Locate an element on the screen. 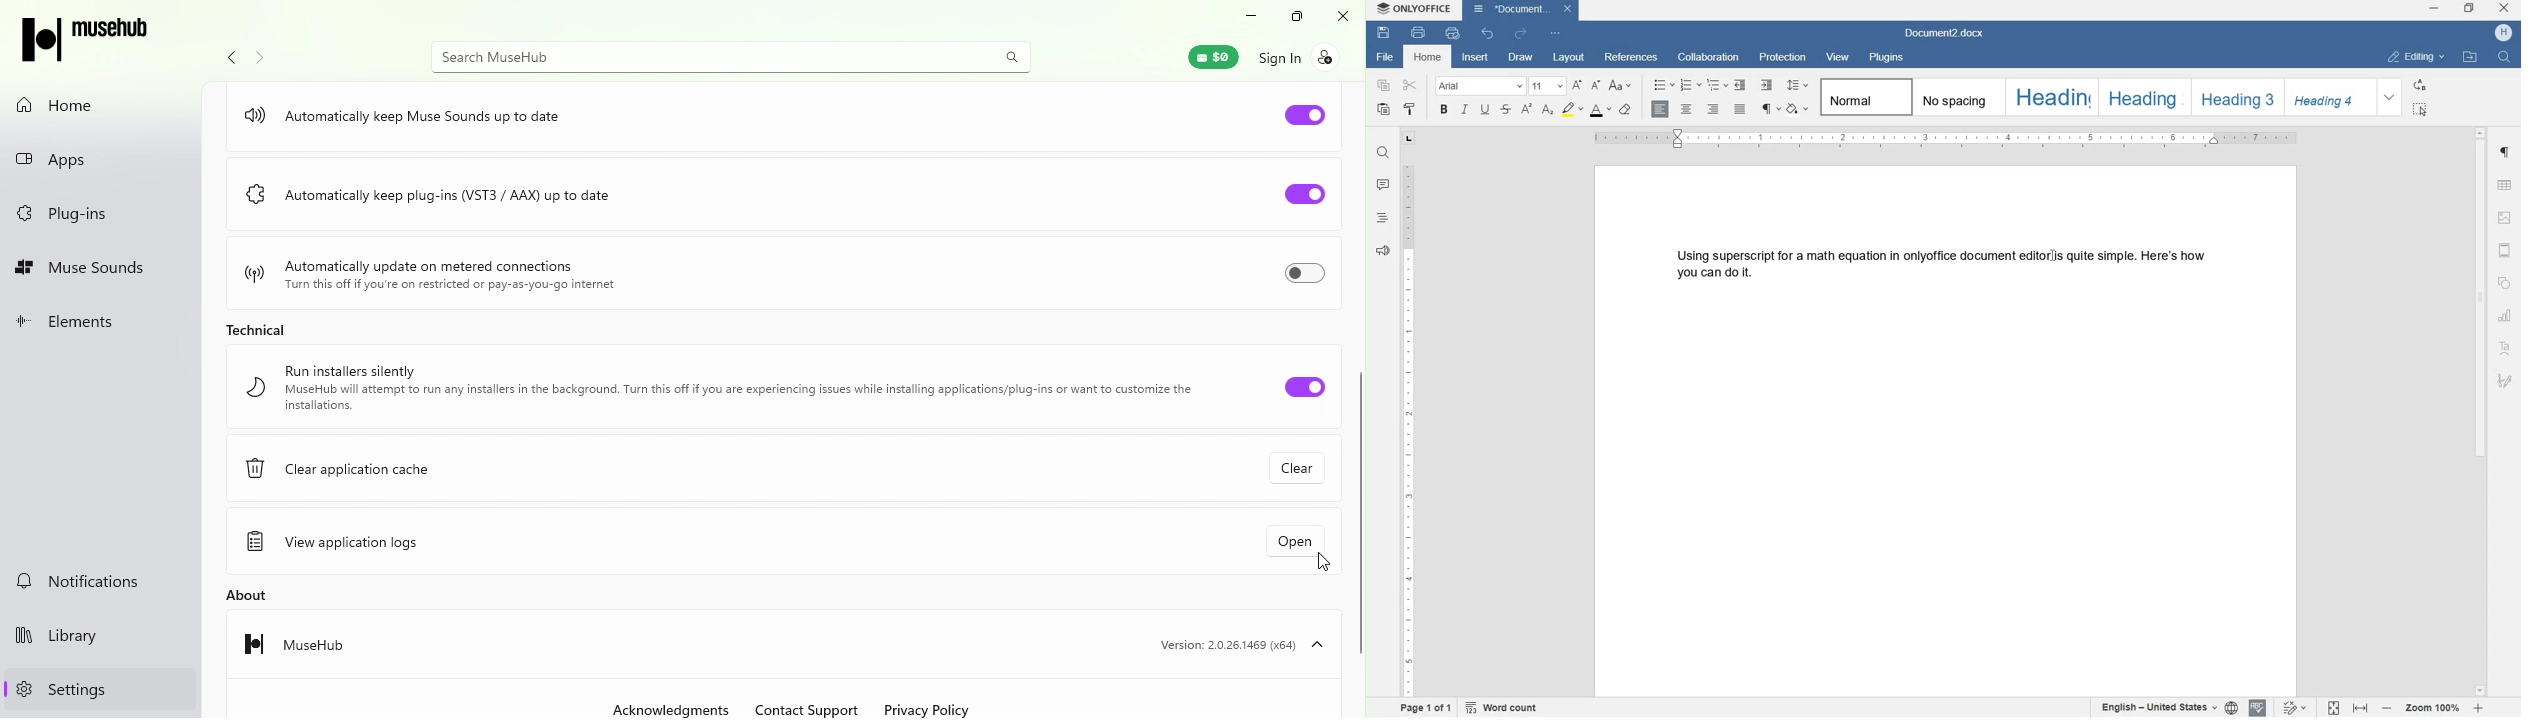 The image size is (2548, 728). tab is located at coordinates (1409, 140).